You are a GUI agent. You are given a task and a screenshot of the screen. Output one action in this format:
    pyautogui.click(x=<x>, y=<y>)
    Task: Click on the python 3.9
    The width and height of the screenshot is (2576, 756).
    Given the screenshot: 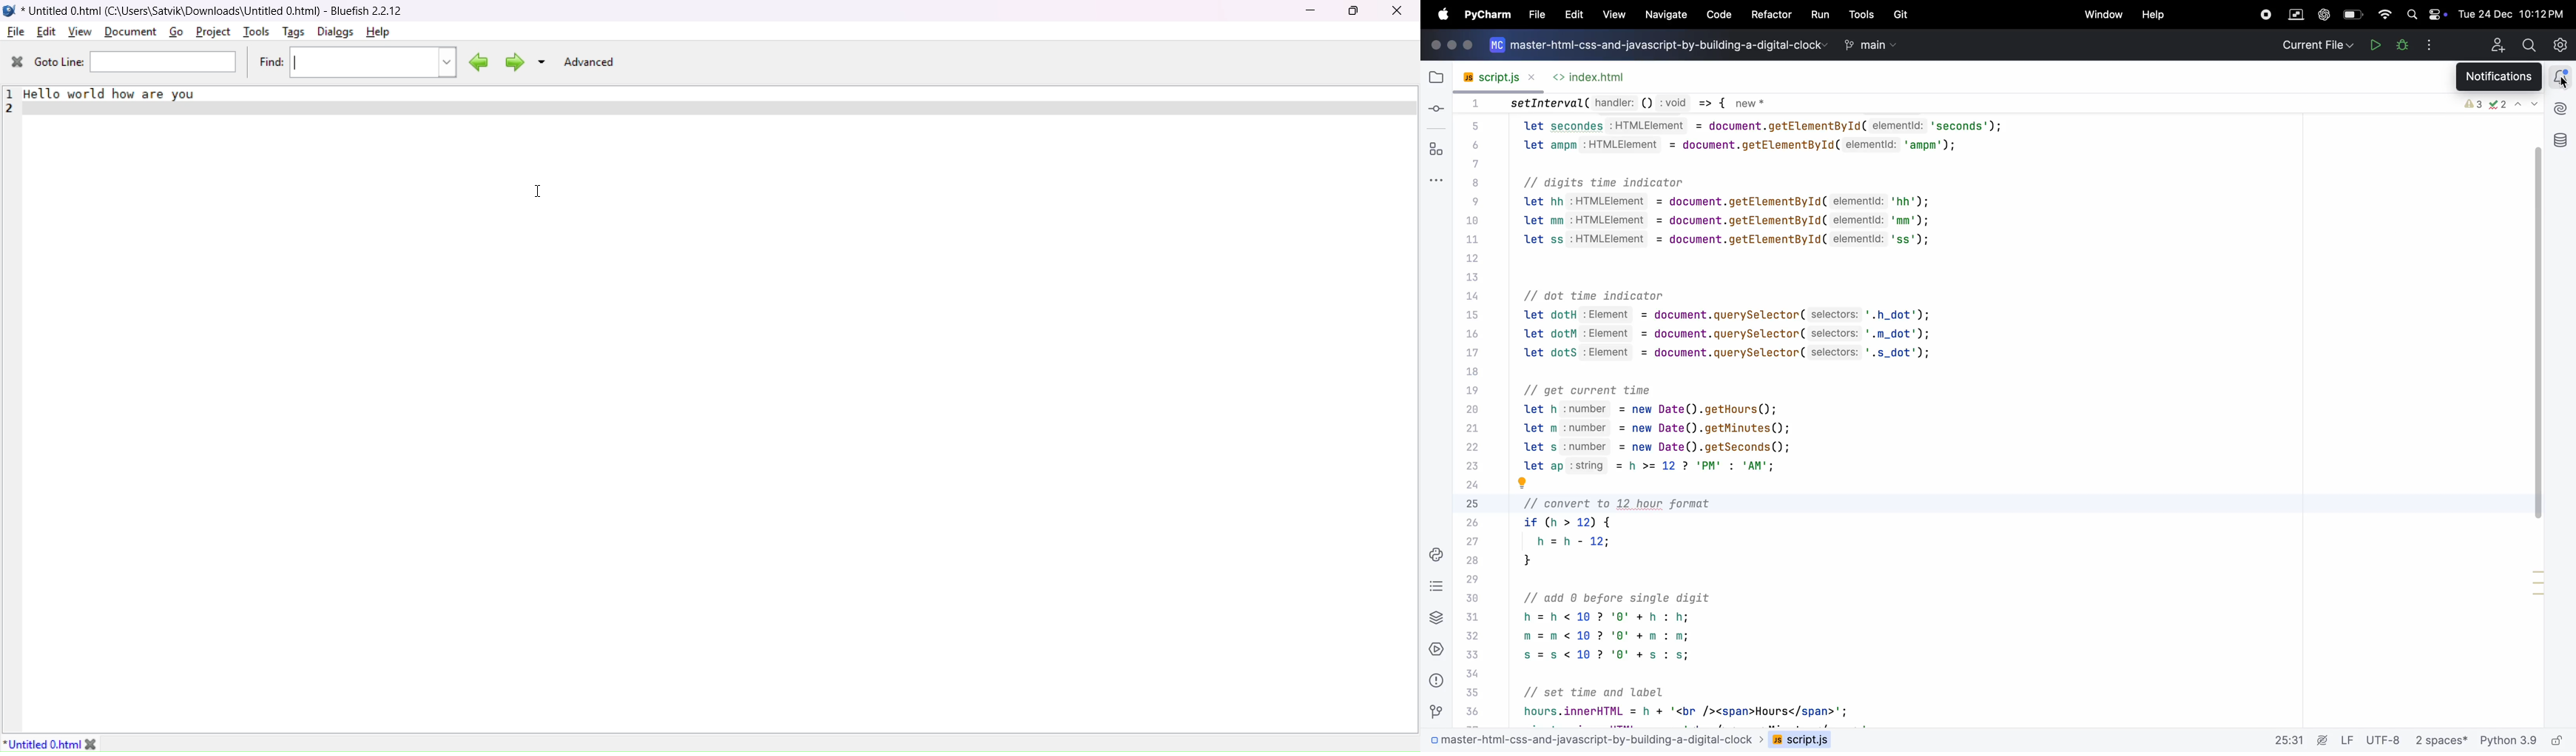 What is the action you would take?
    pyautogui.click(x=2525, y=741)
    